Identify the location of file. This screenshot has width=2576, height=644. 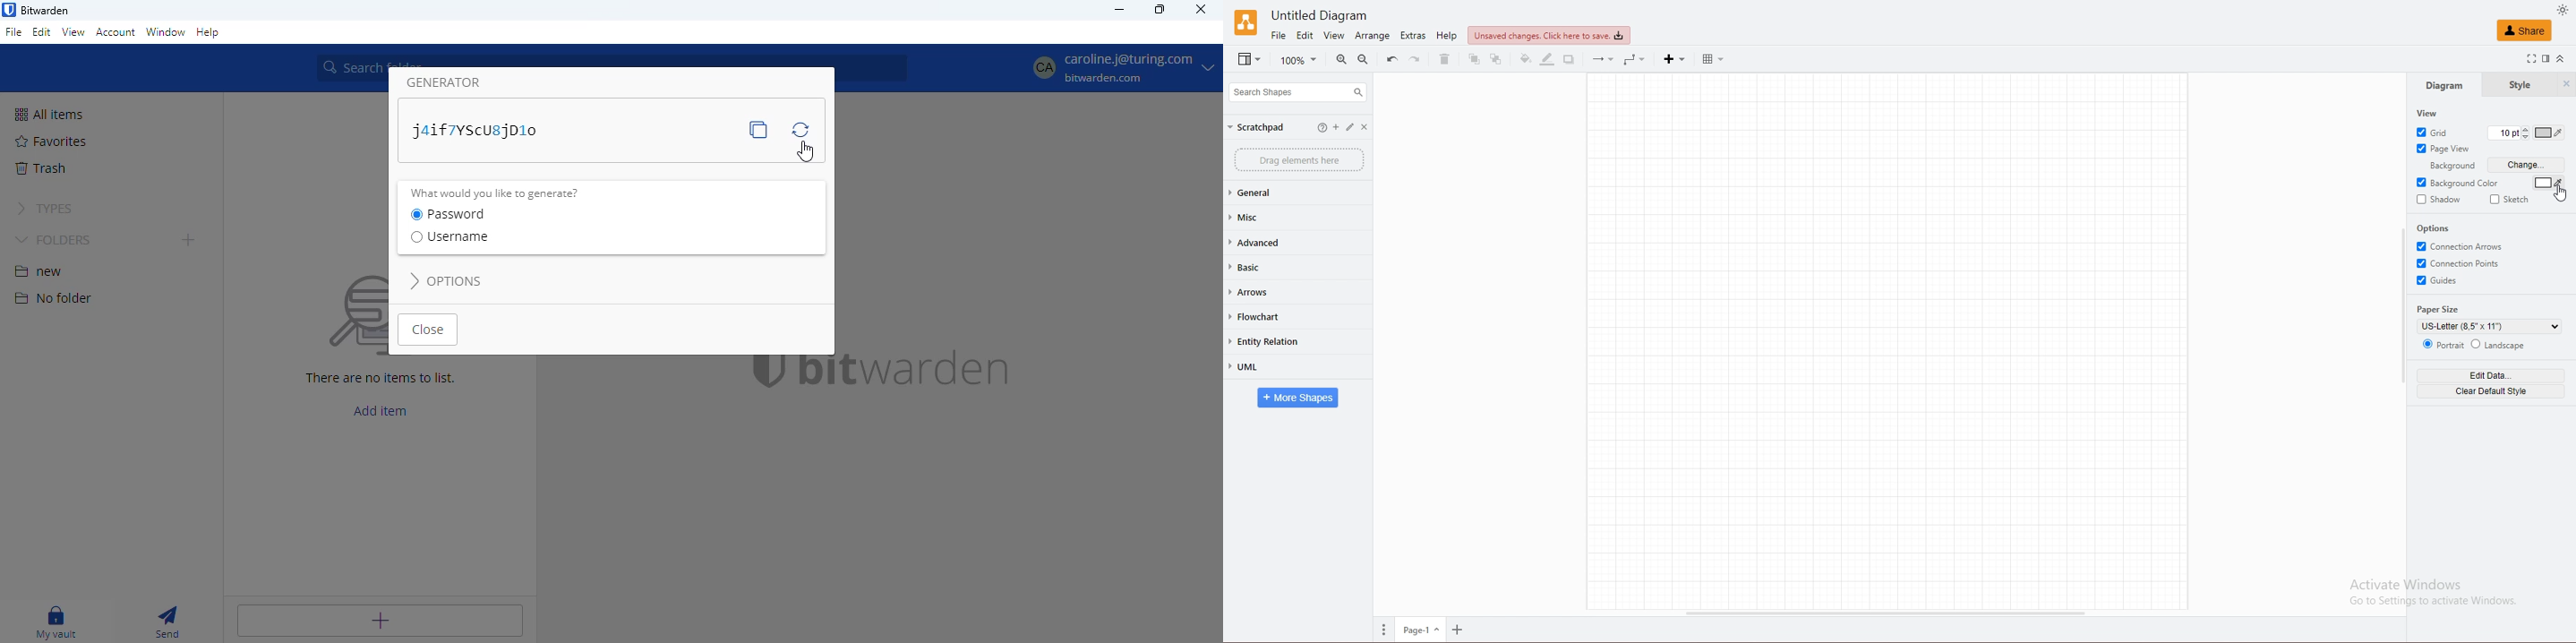
(1279, 35).